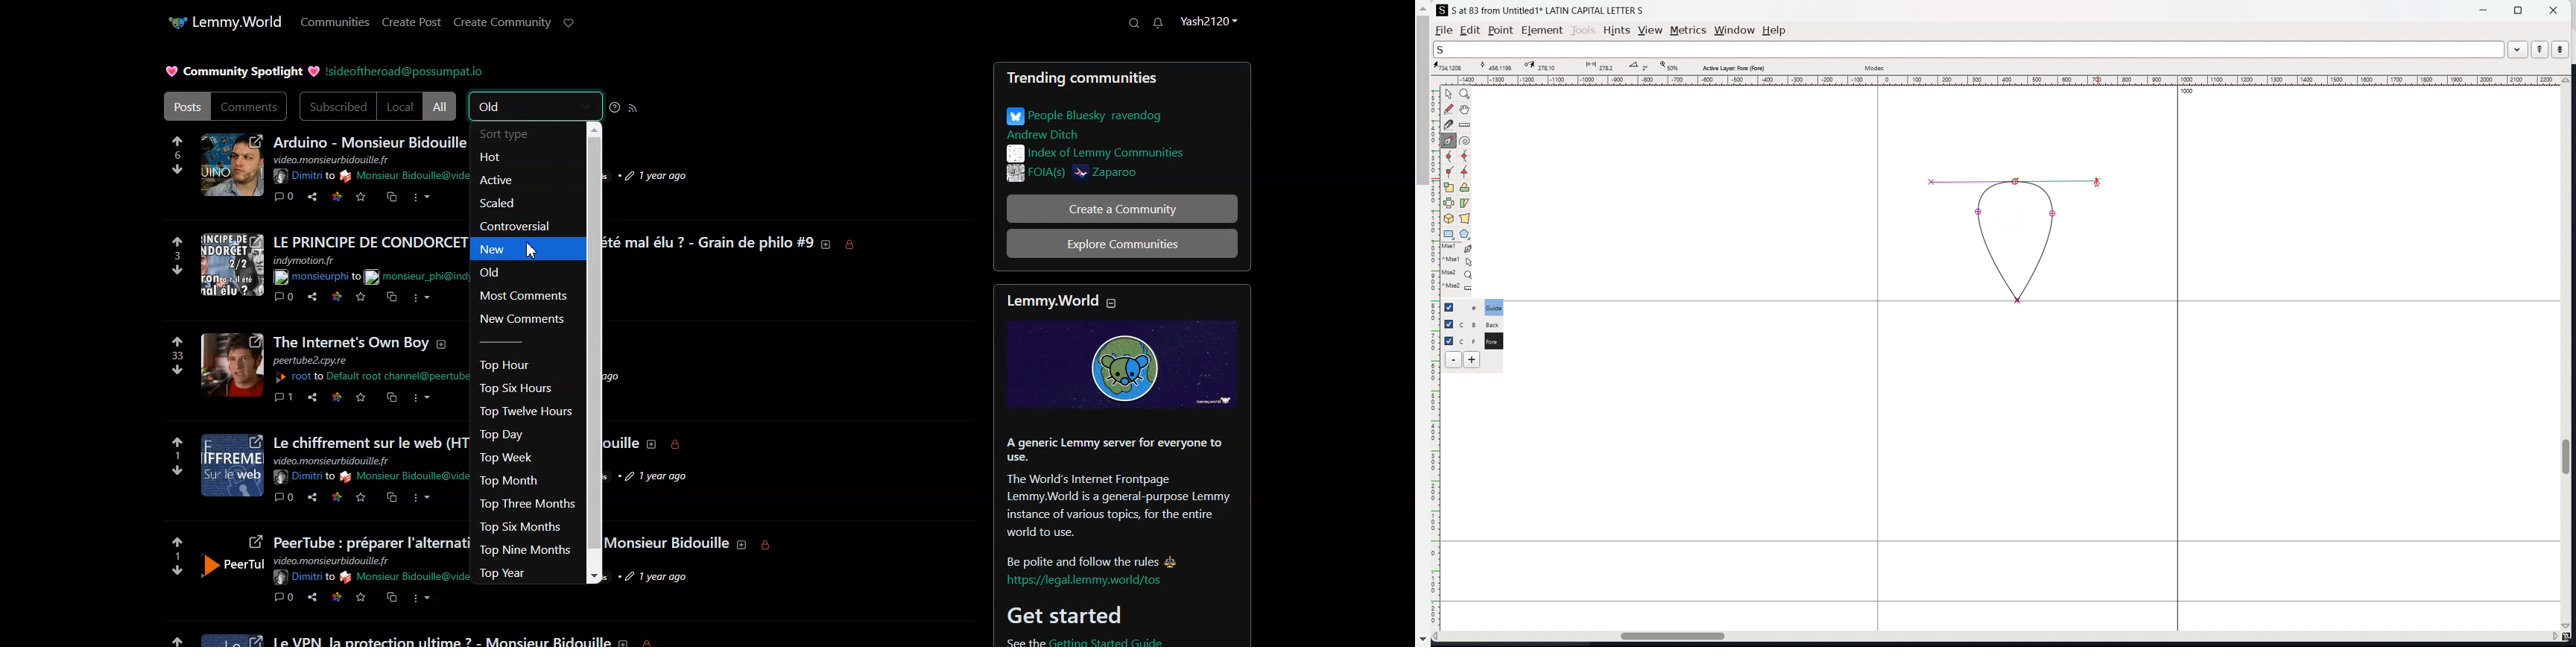 The height and width of the screenshot is (672, 2576). What do you see at coordinates (1016, 642) in the screenshot?
I see `See the` at bounding box center [1016, 642].